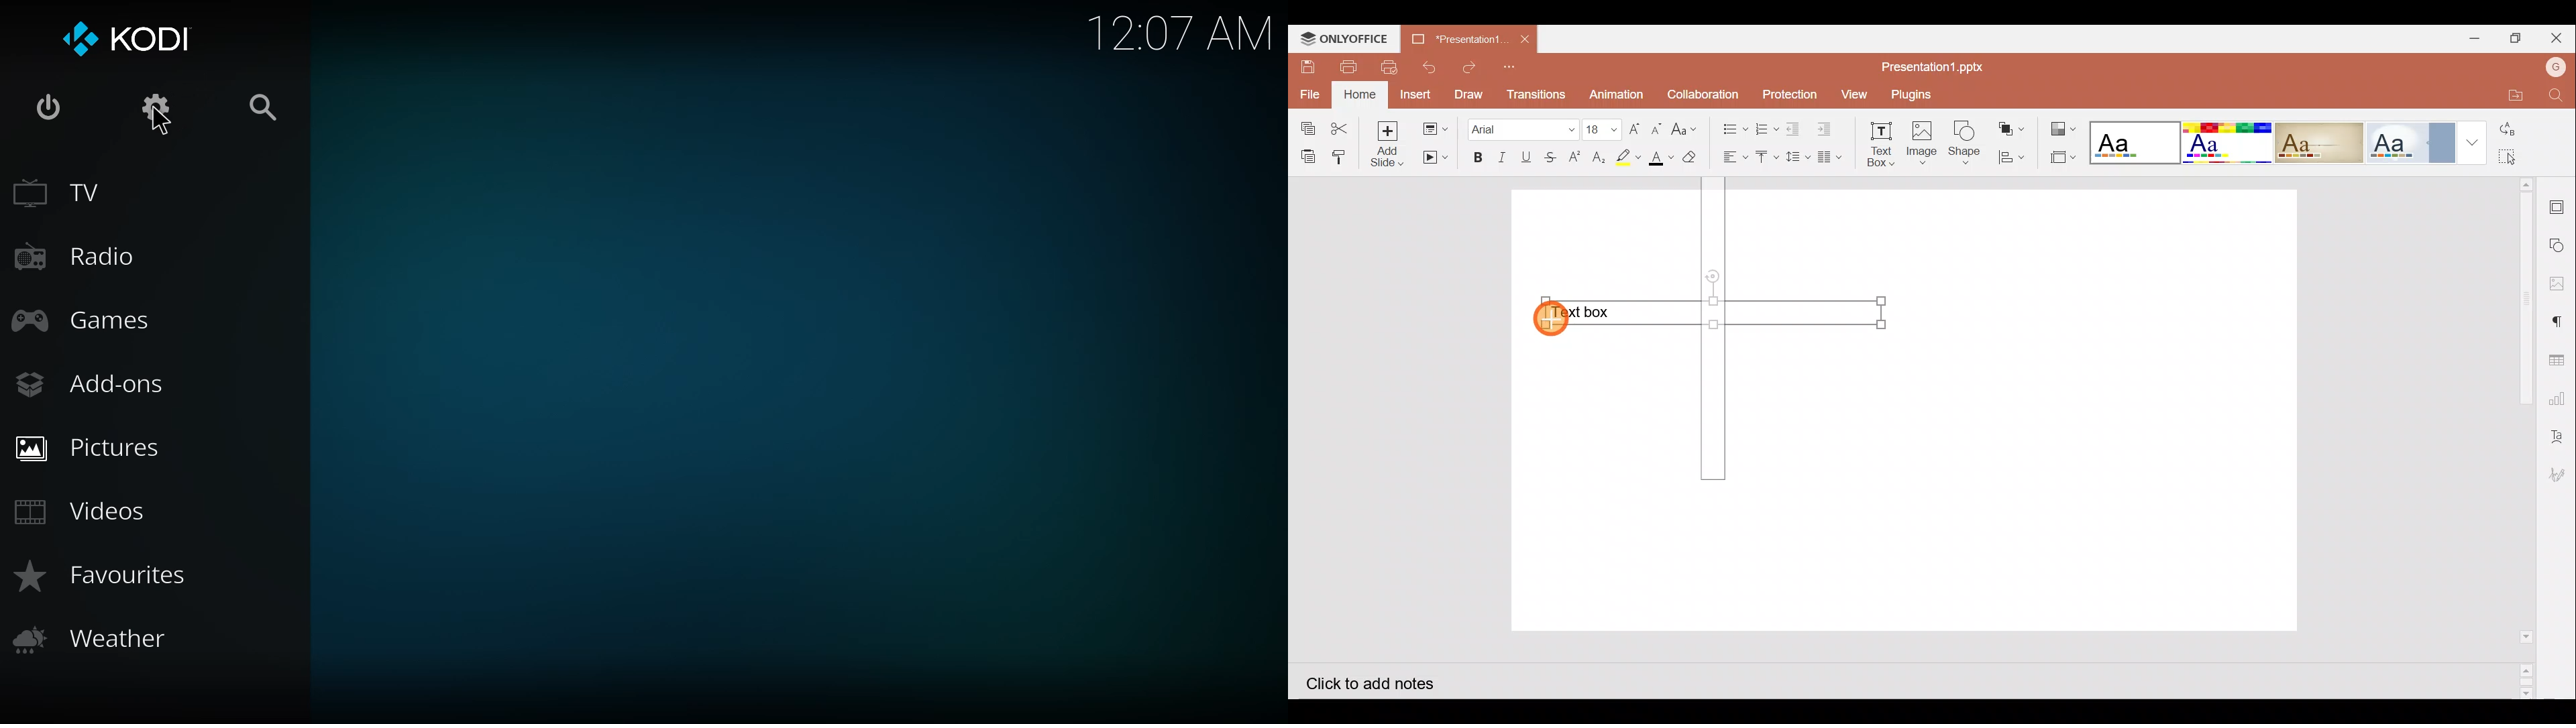 This screenshot has height=728, width=2576. I want to click on Insert columns, so click(1834, 155).